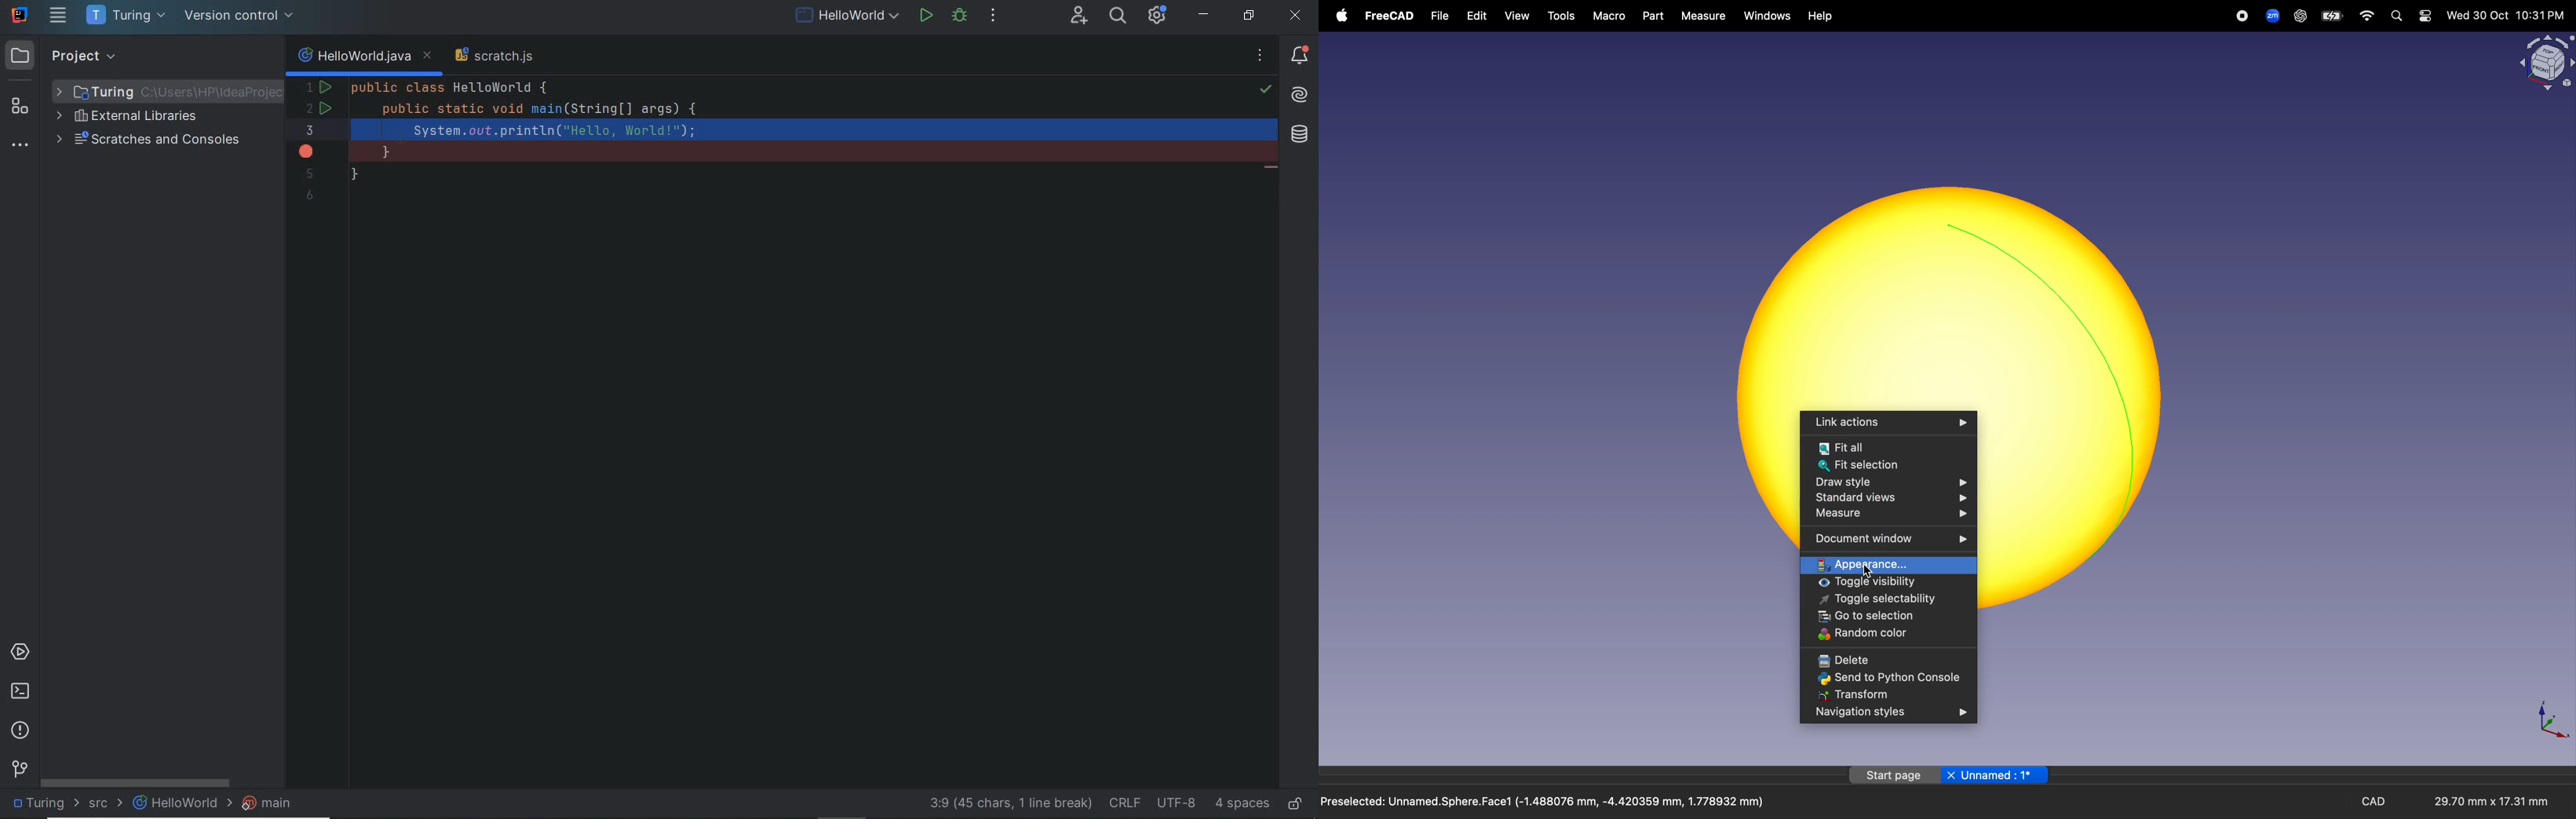 This screenshot has height=840, width=2576. I want to click on toogle selectability, so click(1890, 600).